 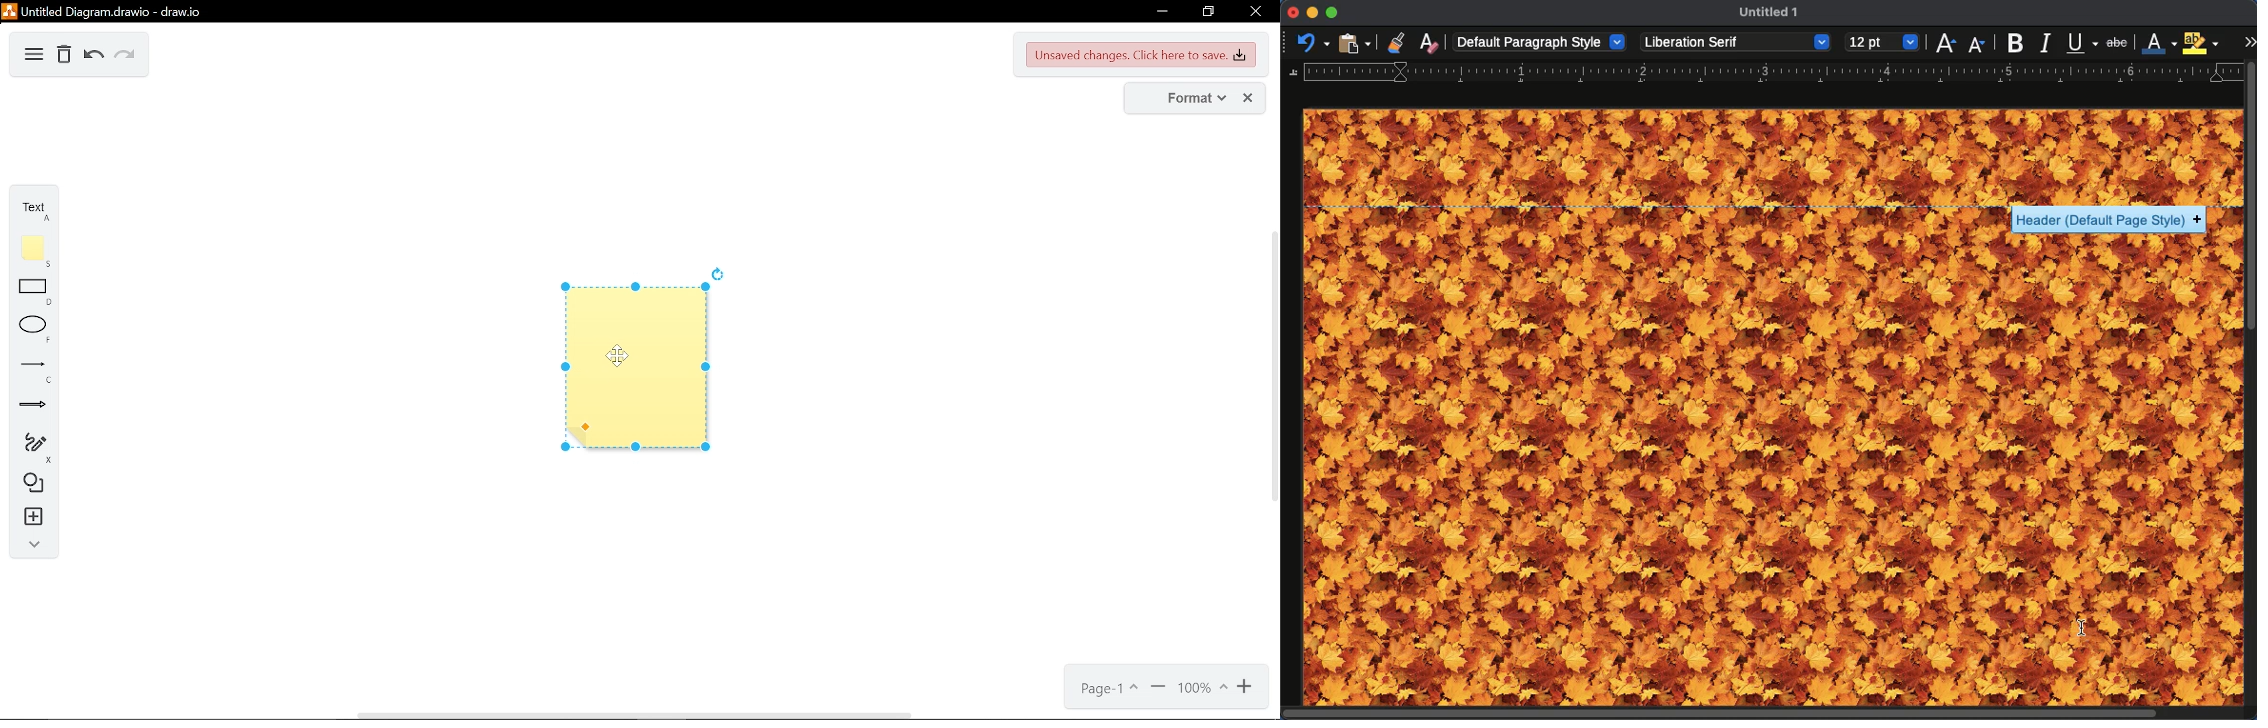 What do you see at coordinates (33, 544) in the screenshot?
I see `collapse` at bounding box center [33, 544].